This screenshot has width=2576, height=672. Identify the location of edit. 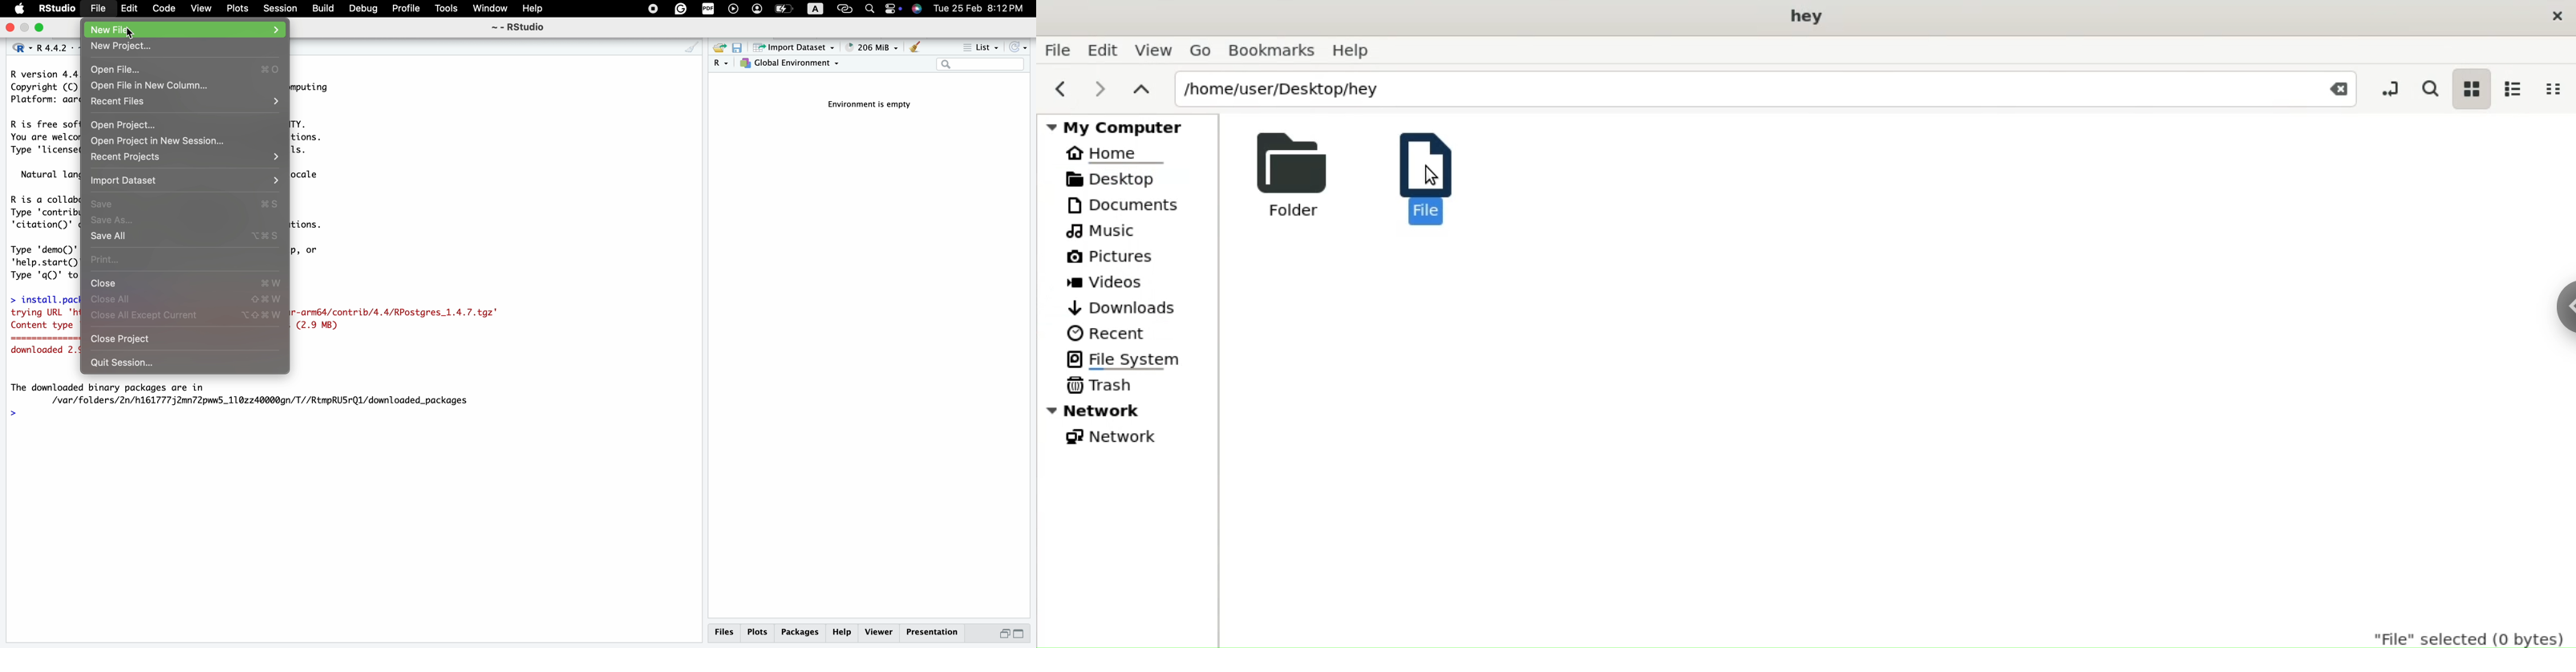
(129, 9).